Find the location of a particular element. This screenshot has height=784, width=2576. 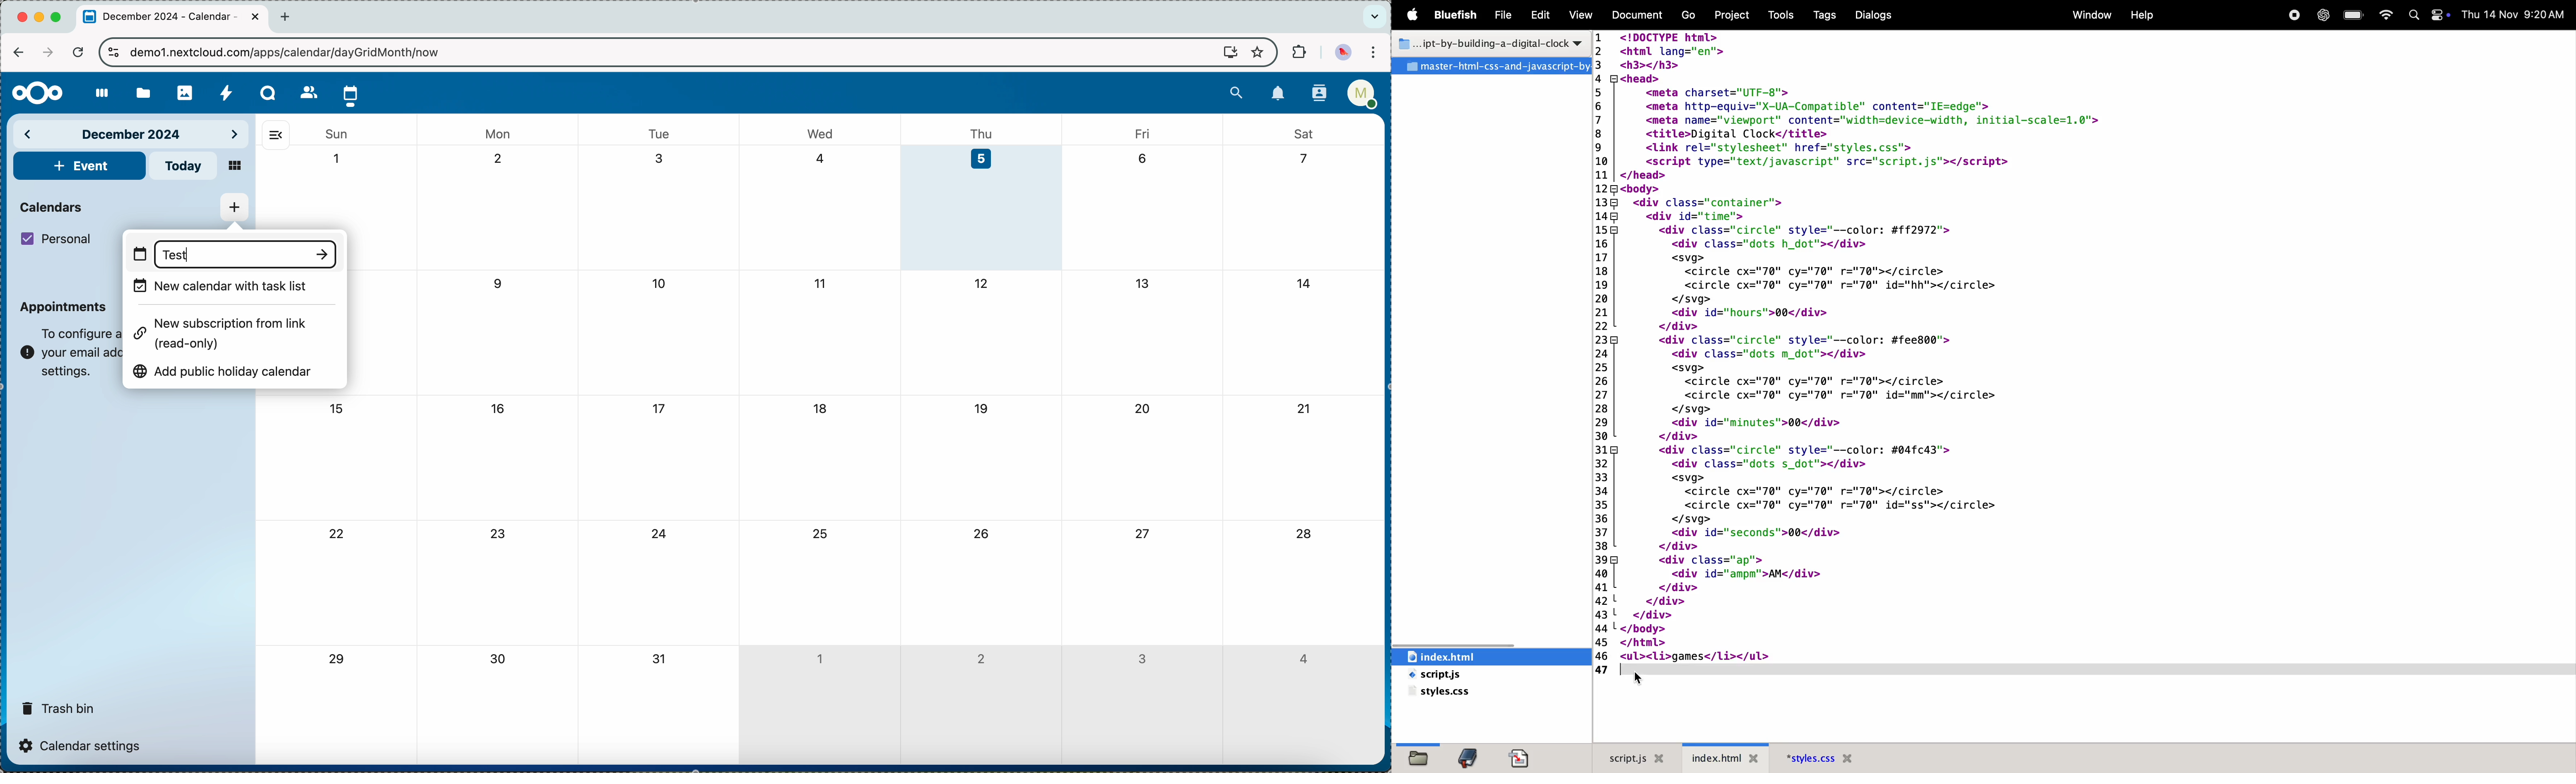

BLuefish is located at coordinates (1458, 14).